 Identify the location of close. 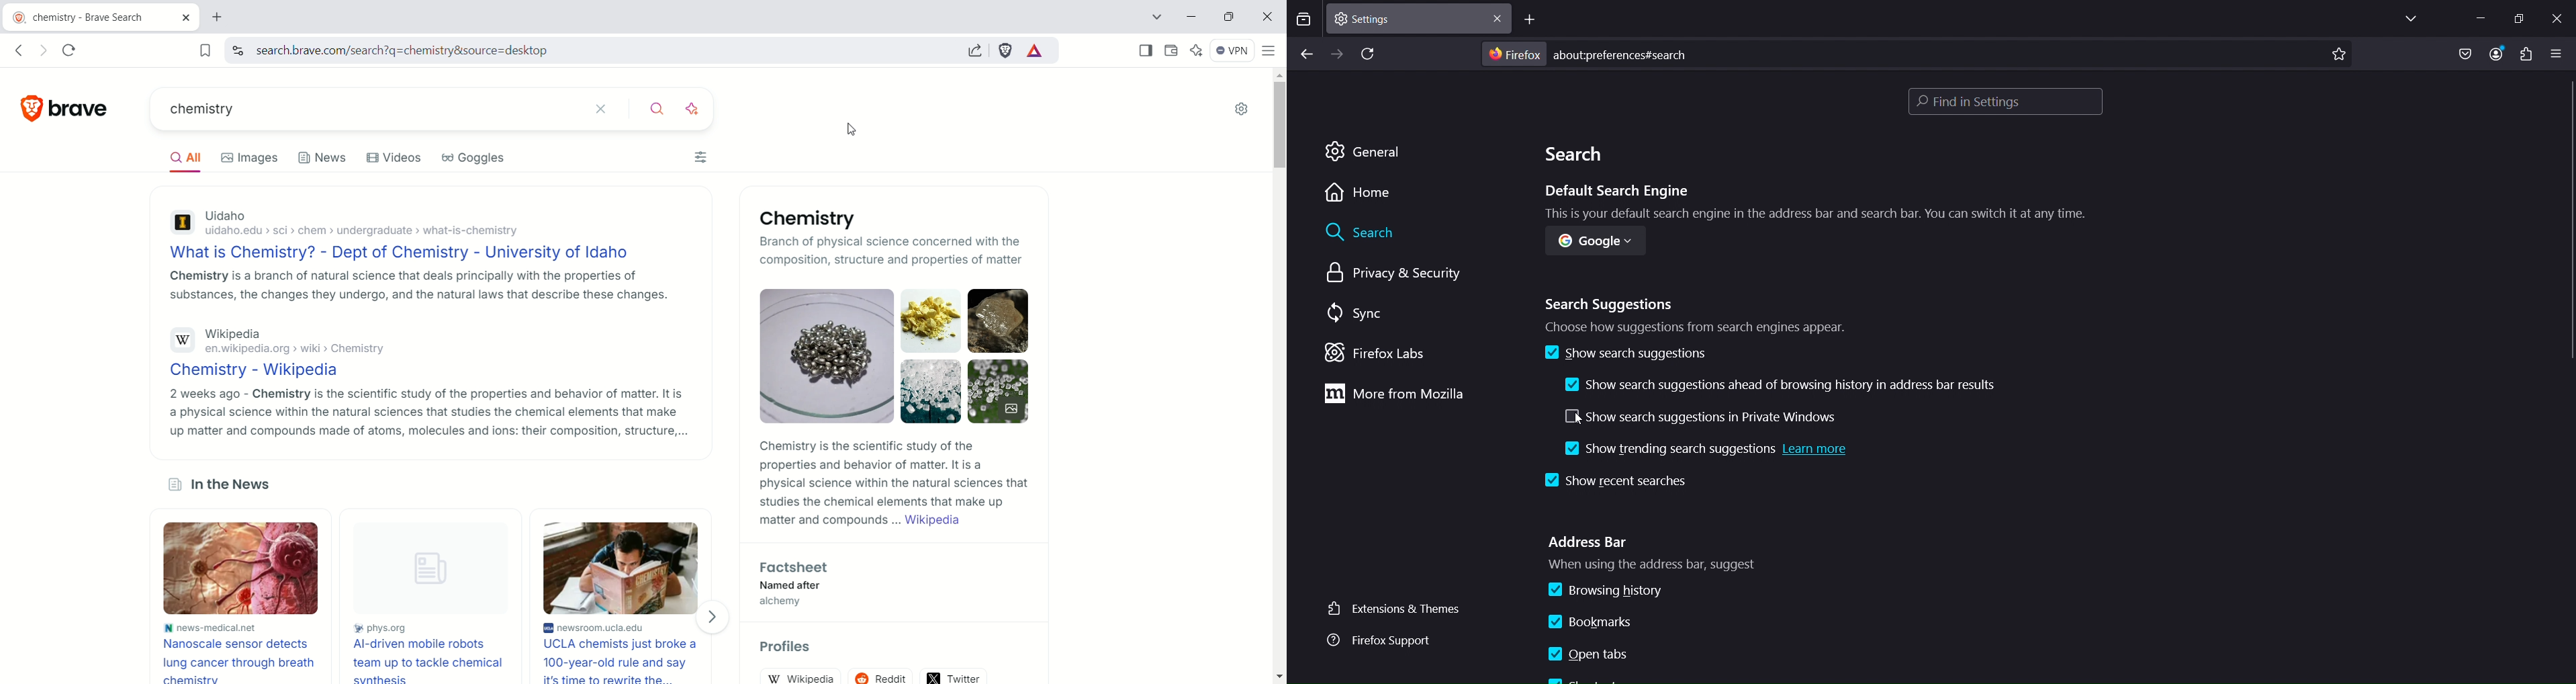
(2561, 18).